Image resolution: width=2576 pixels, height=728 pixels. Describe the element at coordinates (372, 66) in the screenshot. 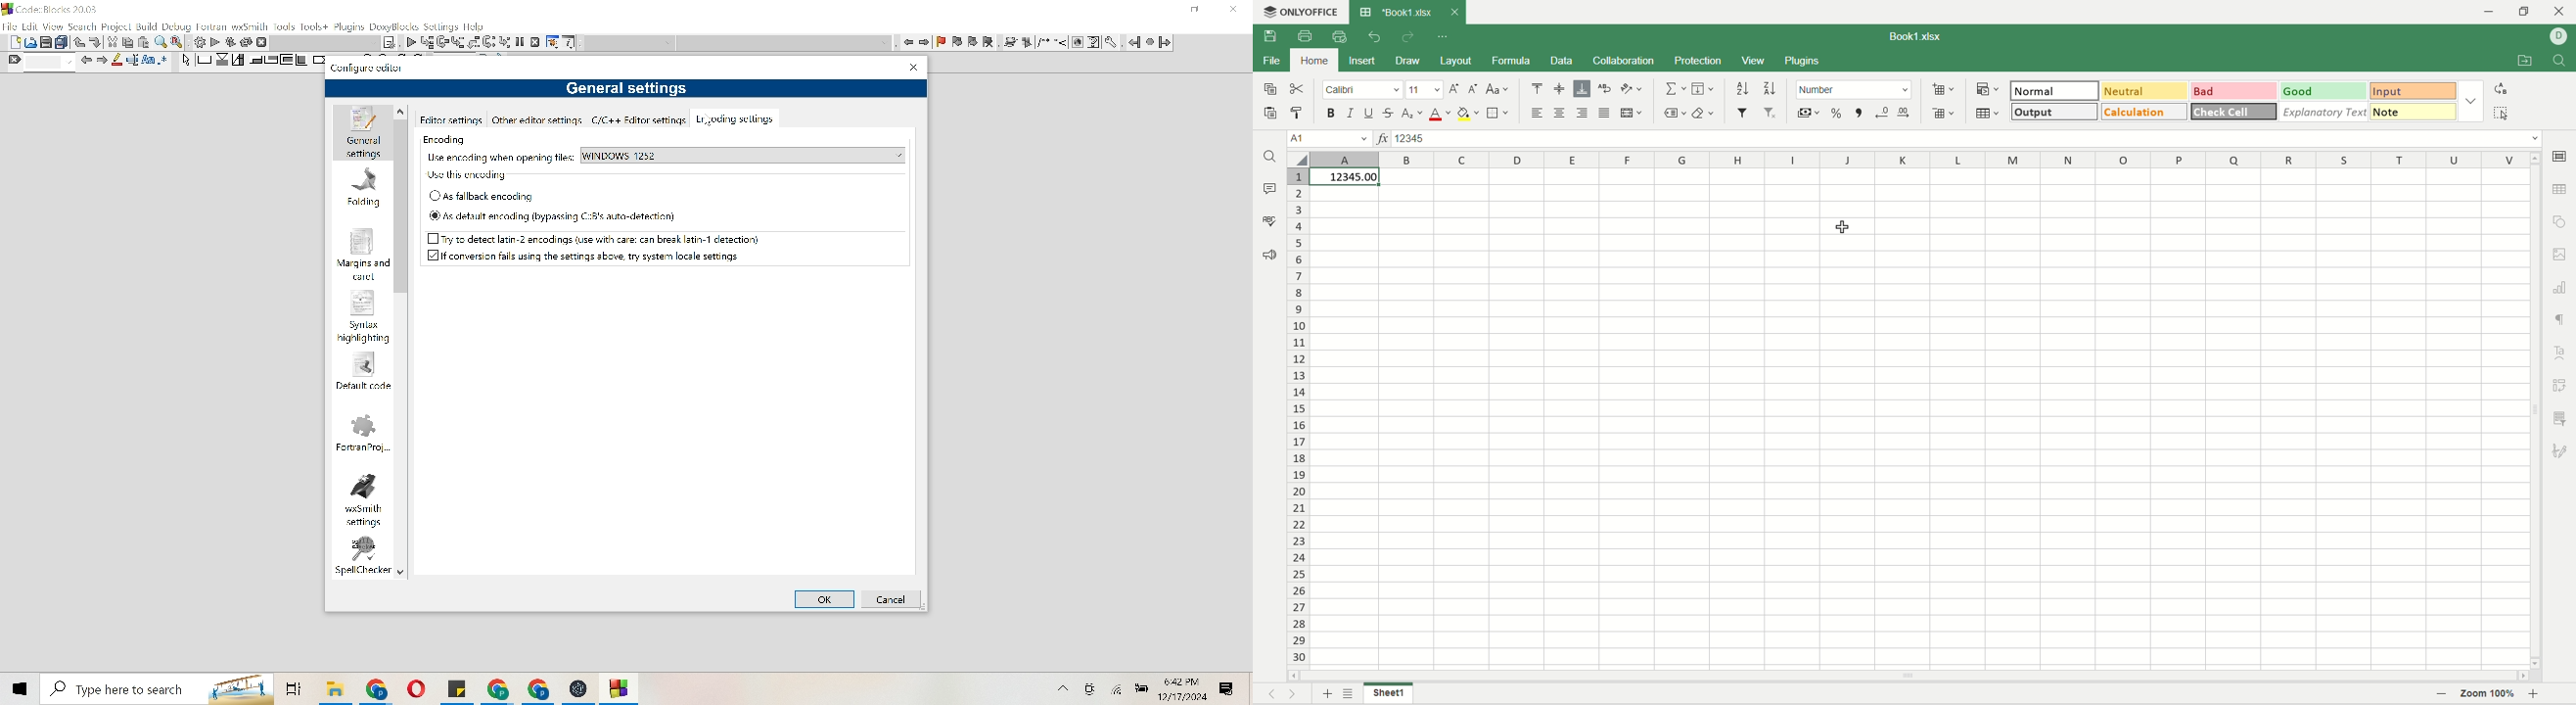

I see `Configure editor` at that location.